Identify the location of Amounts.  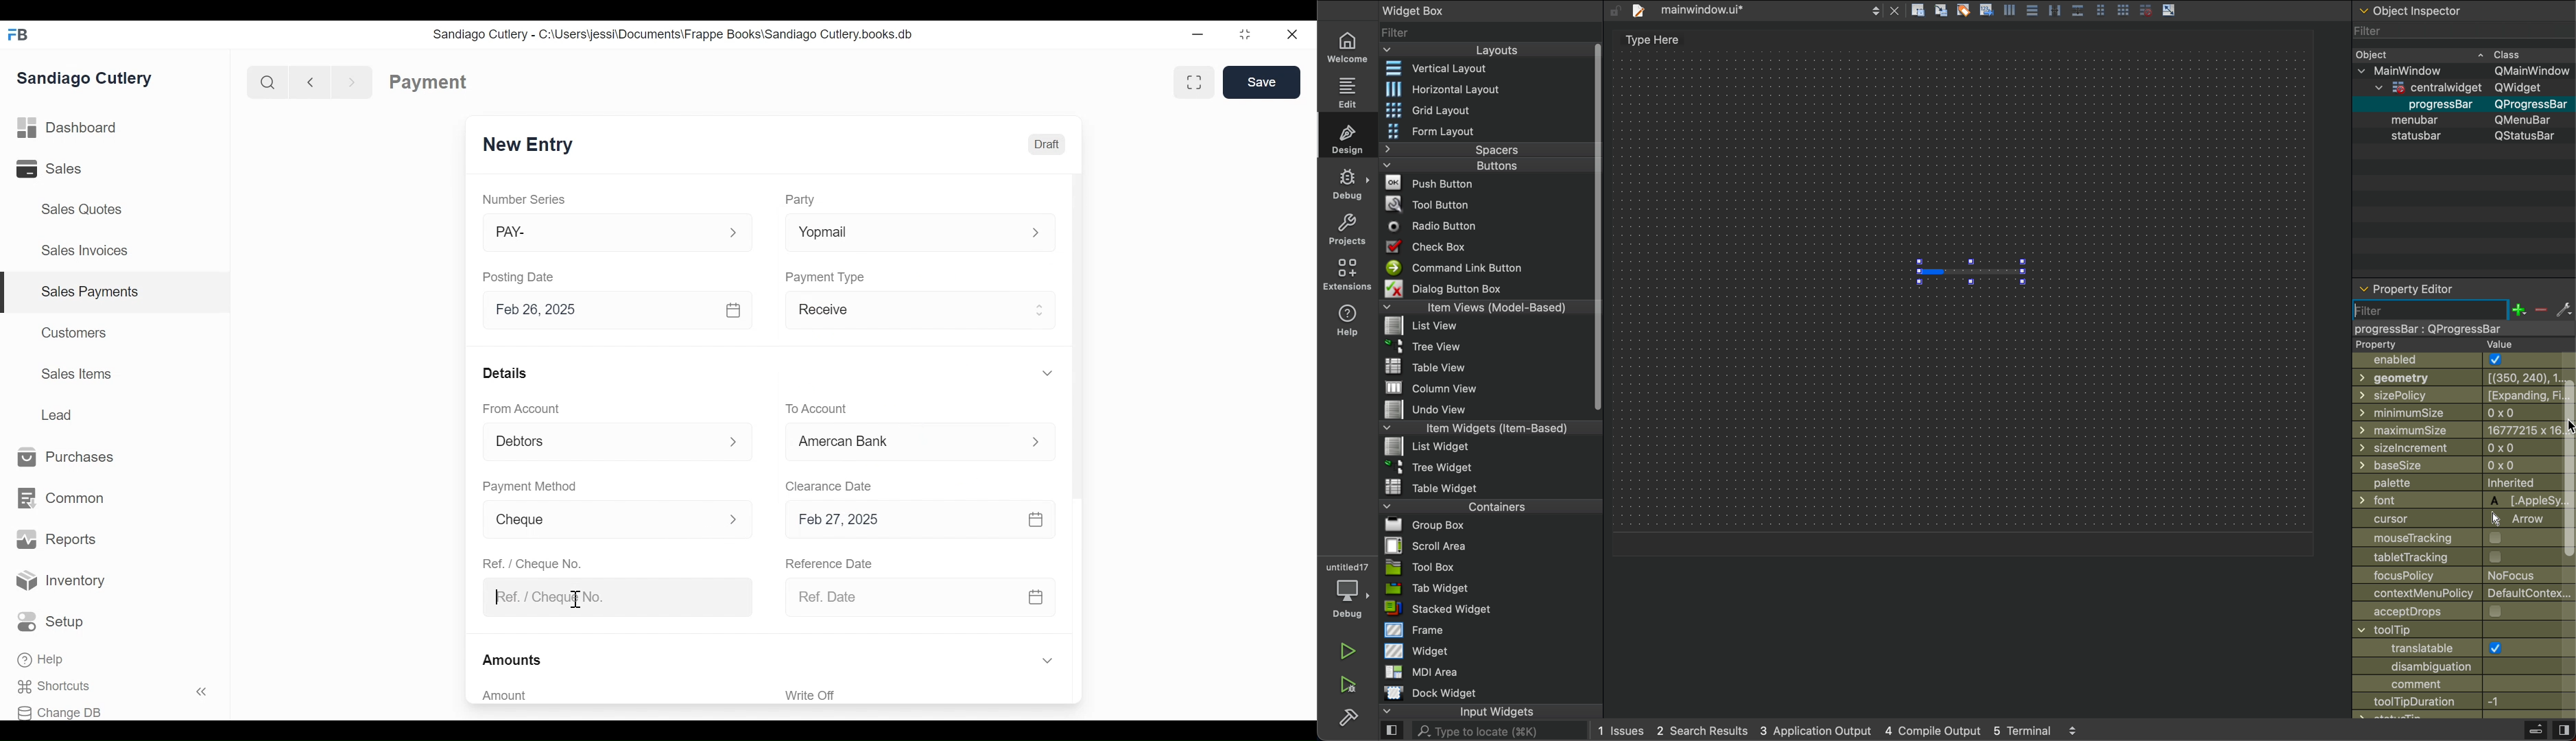
(513, 661).